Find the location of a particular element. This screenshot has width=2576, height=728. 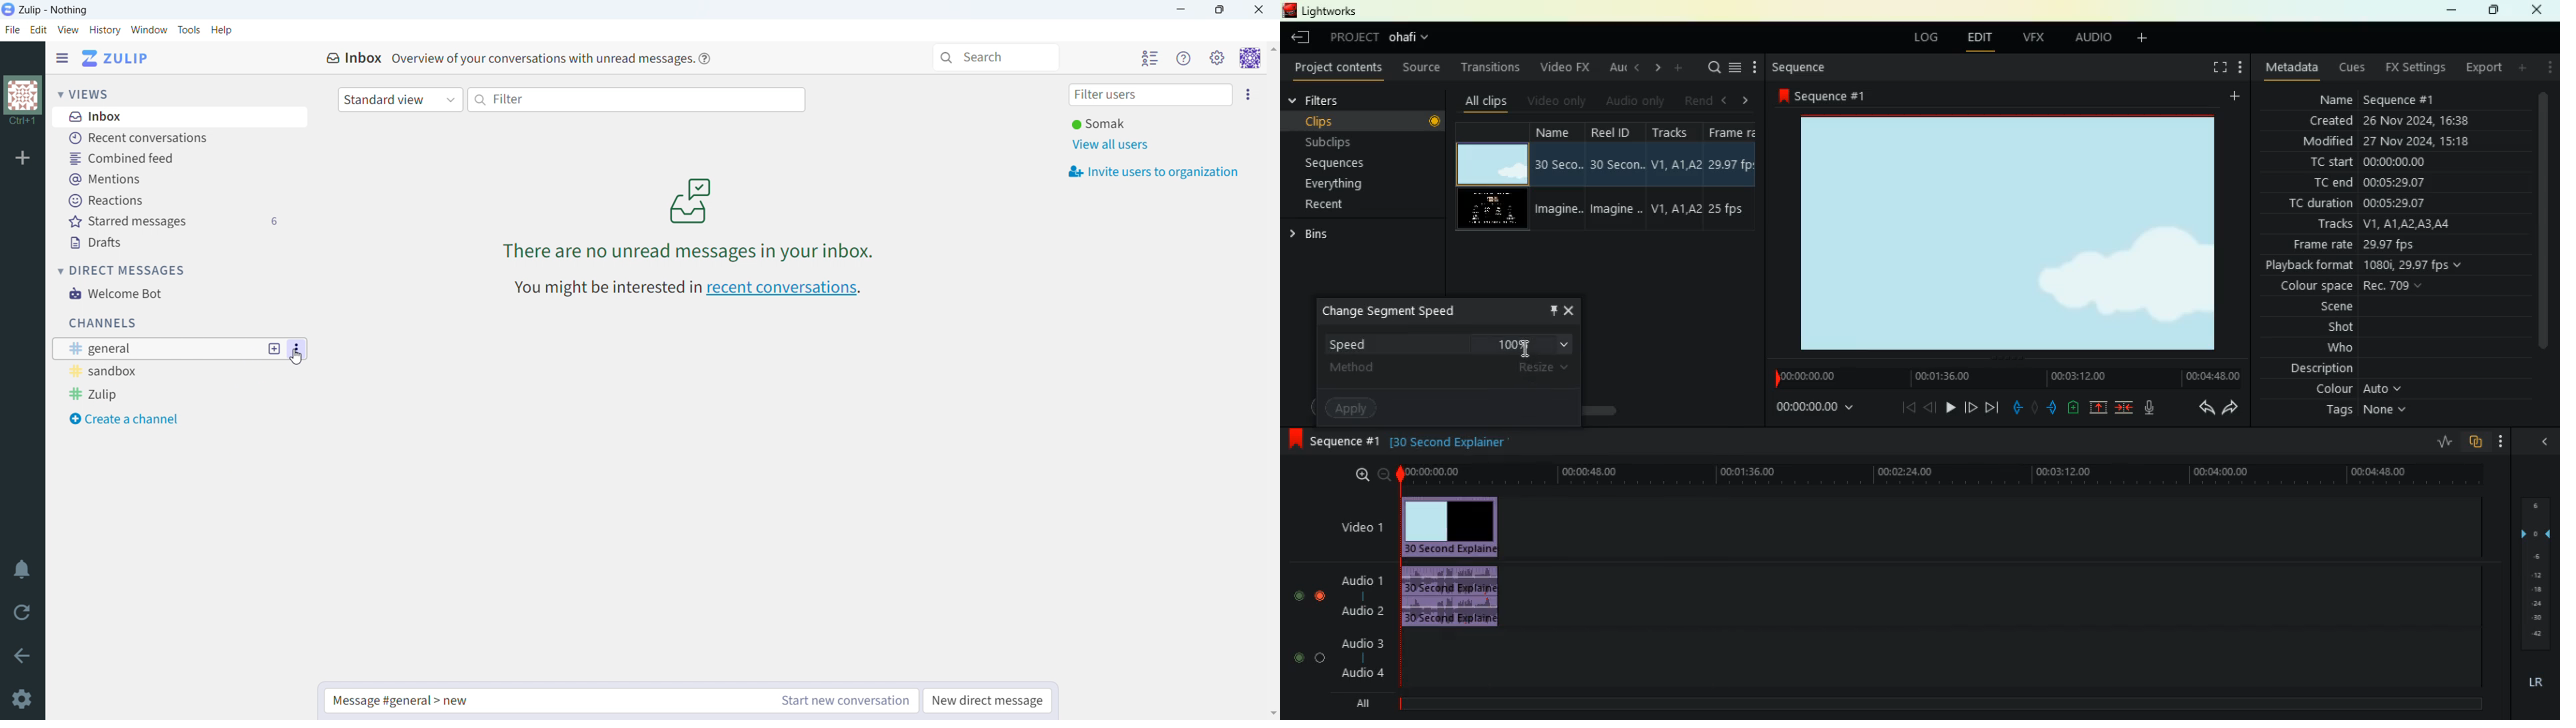

new topic is located at coordinates (275, 349).